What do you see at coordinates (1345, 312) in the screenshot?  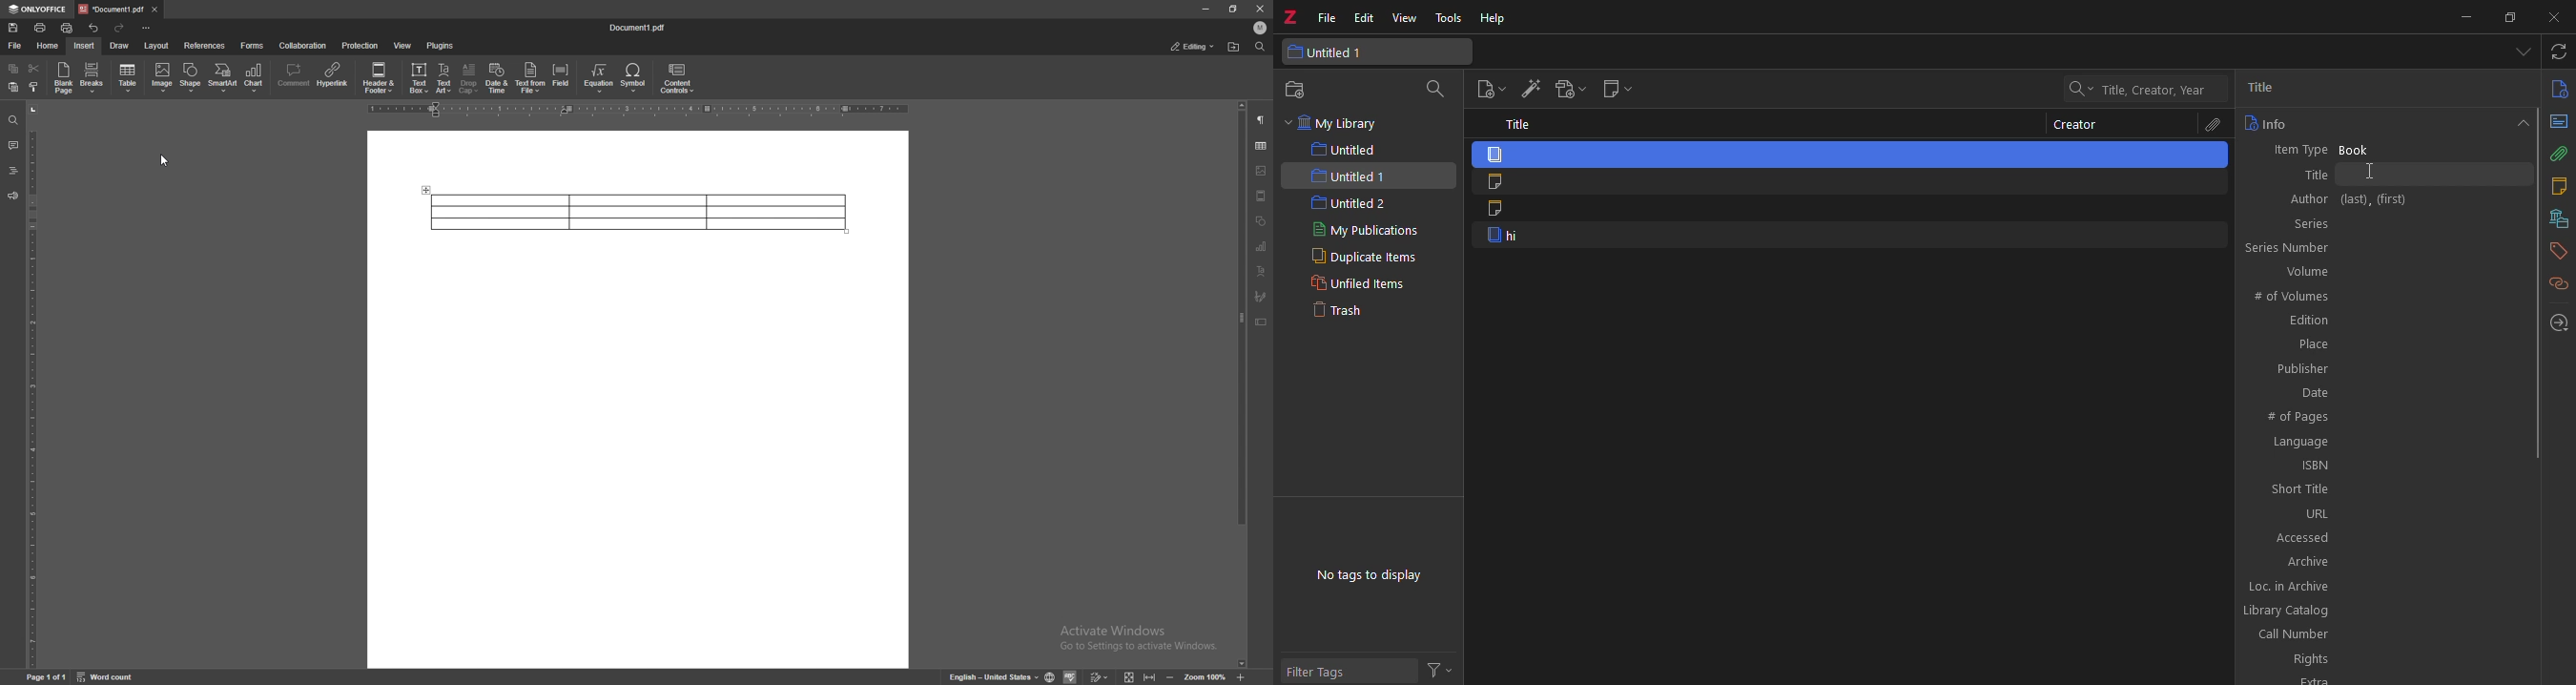 I see `trash` at bounding box center [1345, 312].